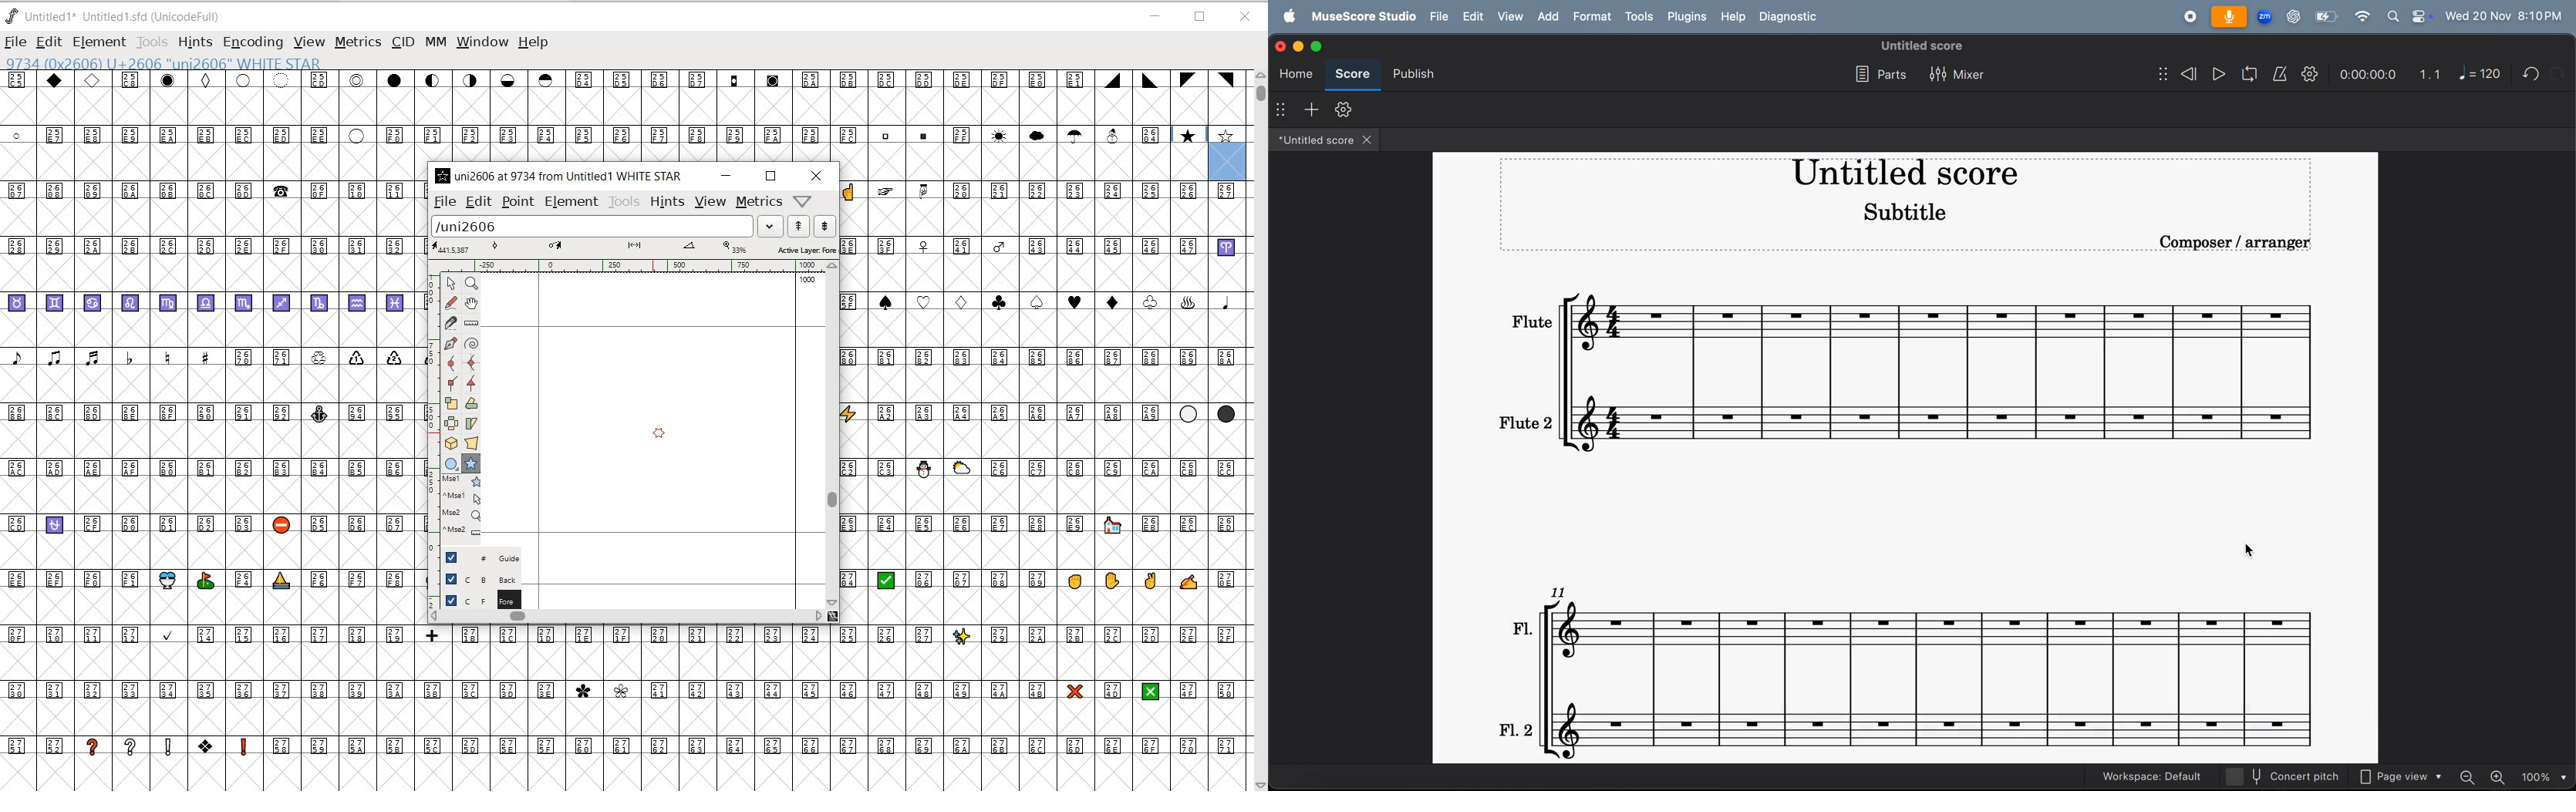  Describe the element at coordinates (472, 344) in the screenshot. I see `SPIRO` at that location.